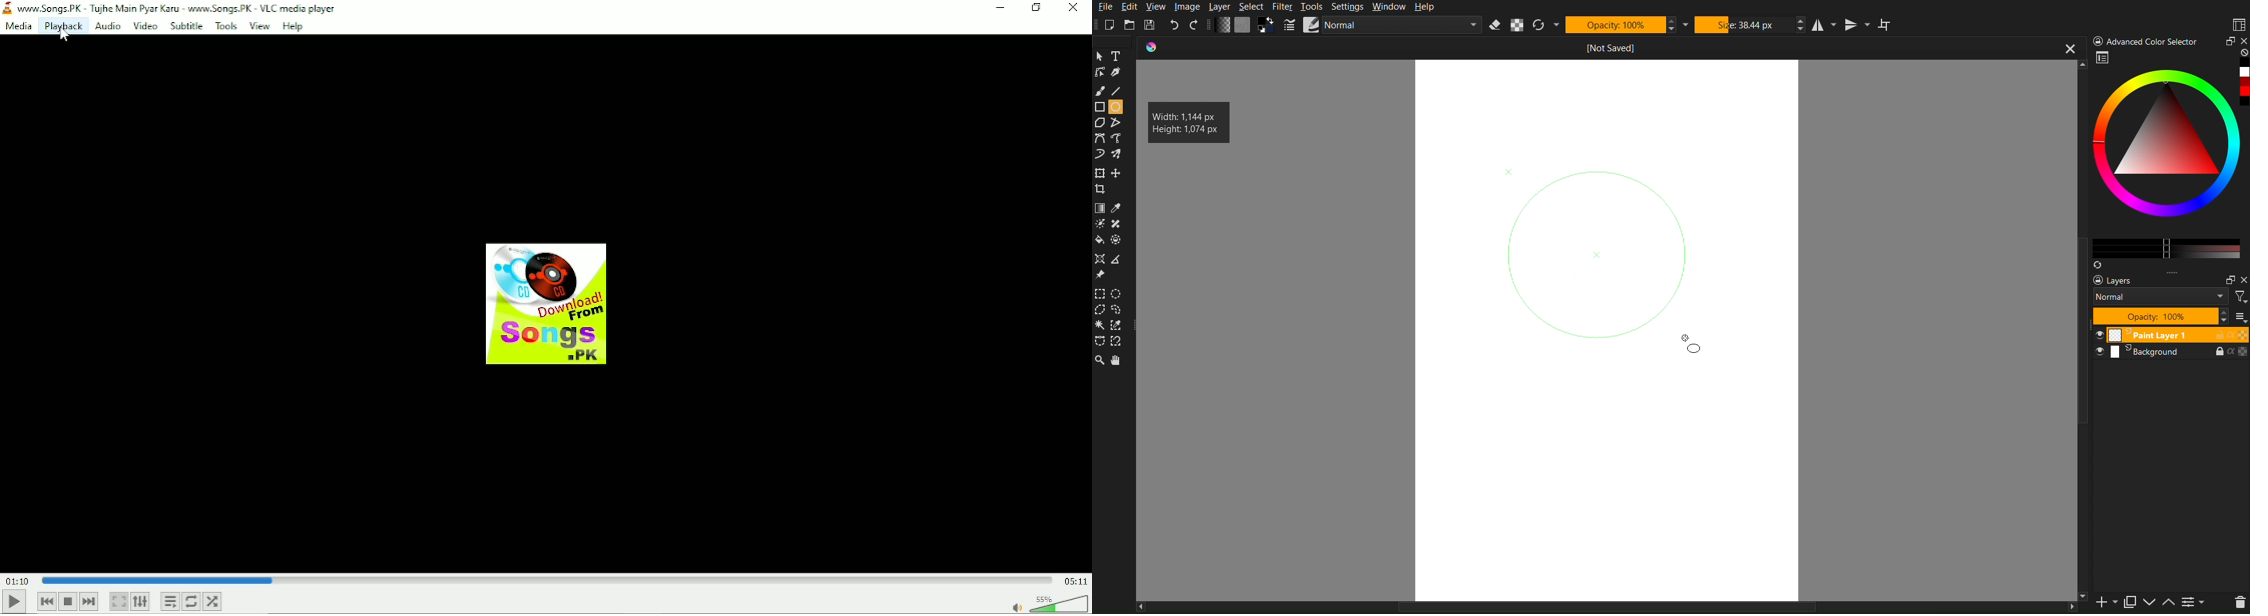 The image size is (2268, 616). I want to click on View, so click(1157, 7).